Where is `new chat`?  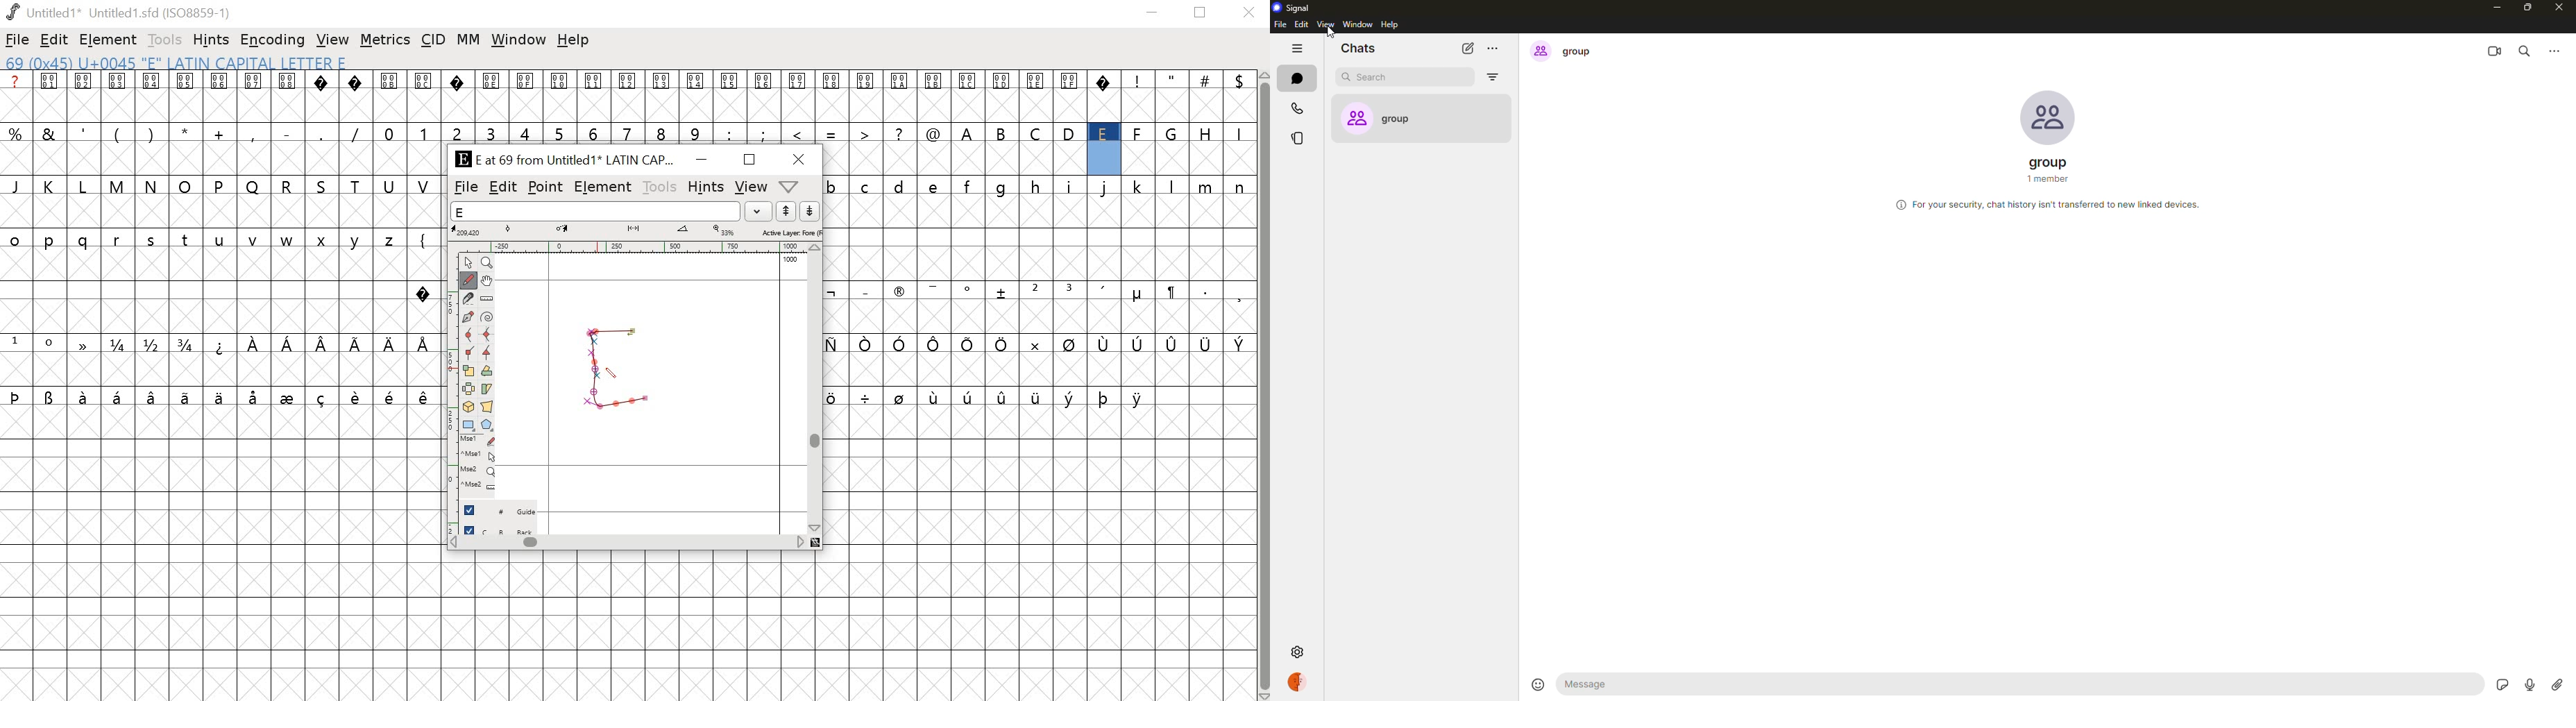 new chat is located at coordinates (1468, 48).